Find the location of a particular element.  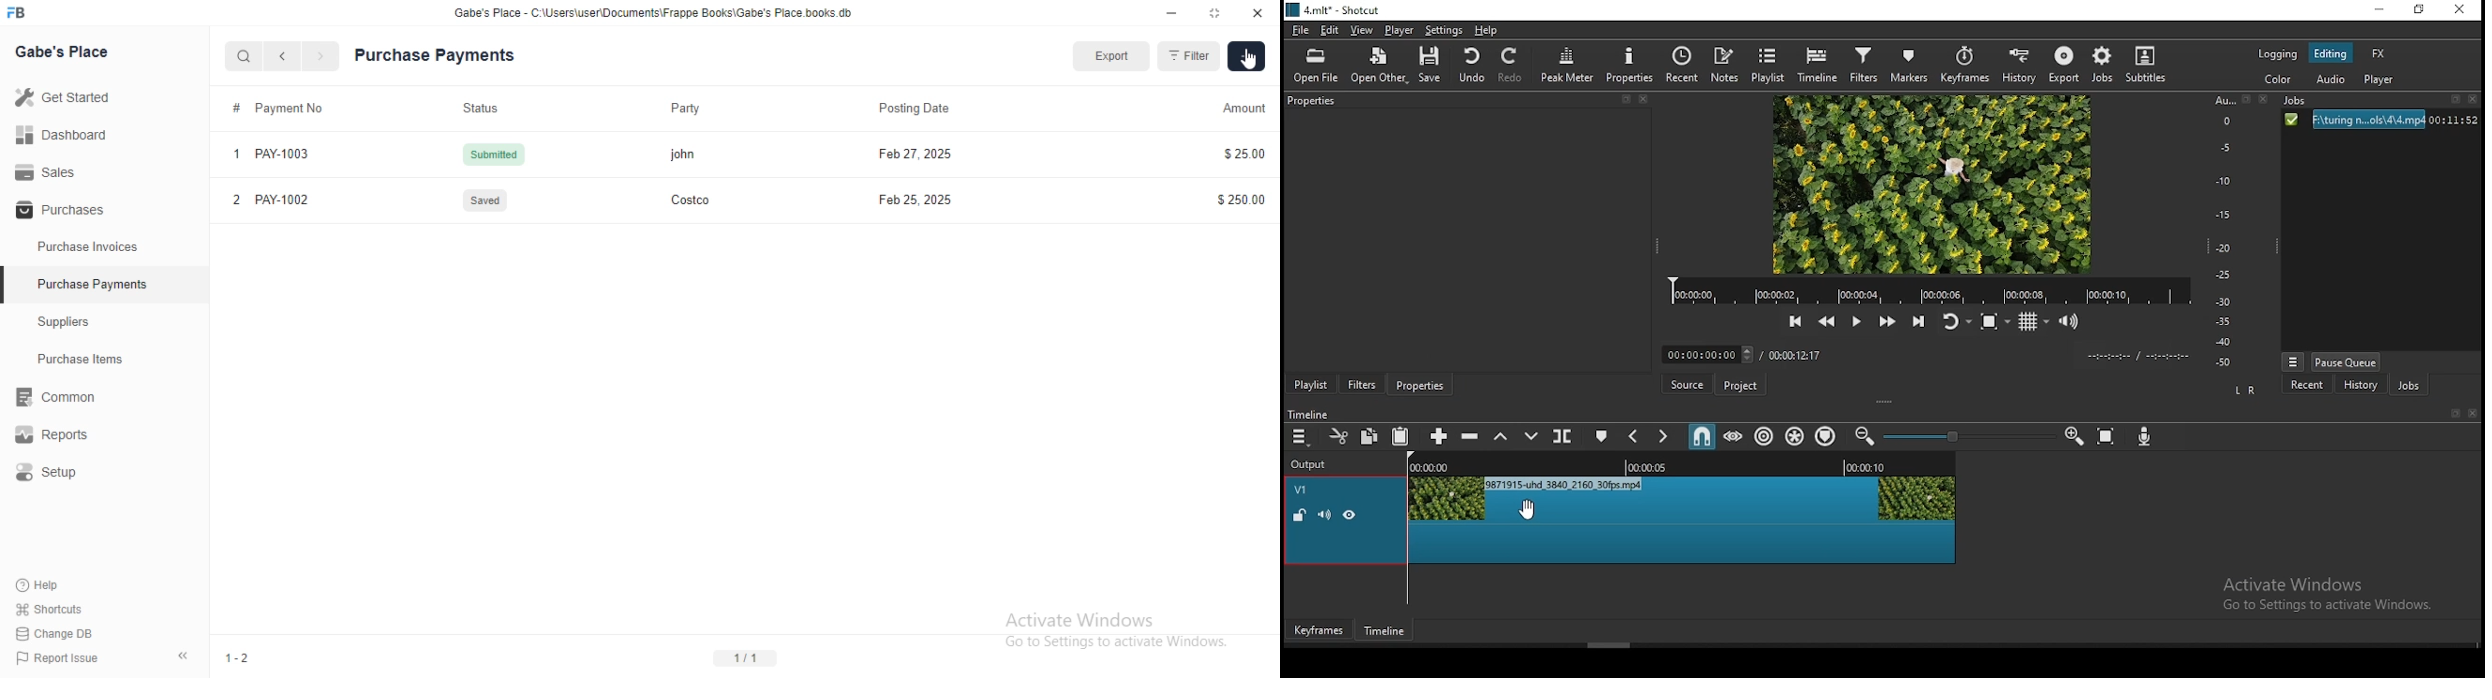

jobs is located at coordinates (2101, 64).